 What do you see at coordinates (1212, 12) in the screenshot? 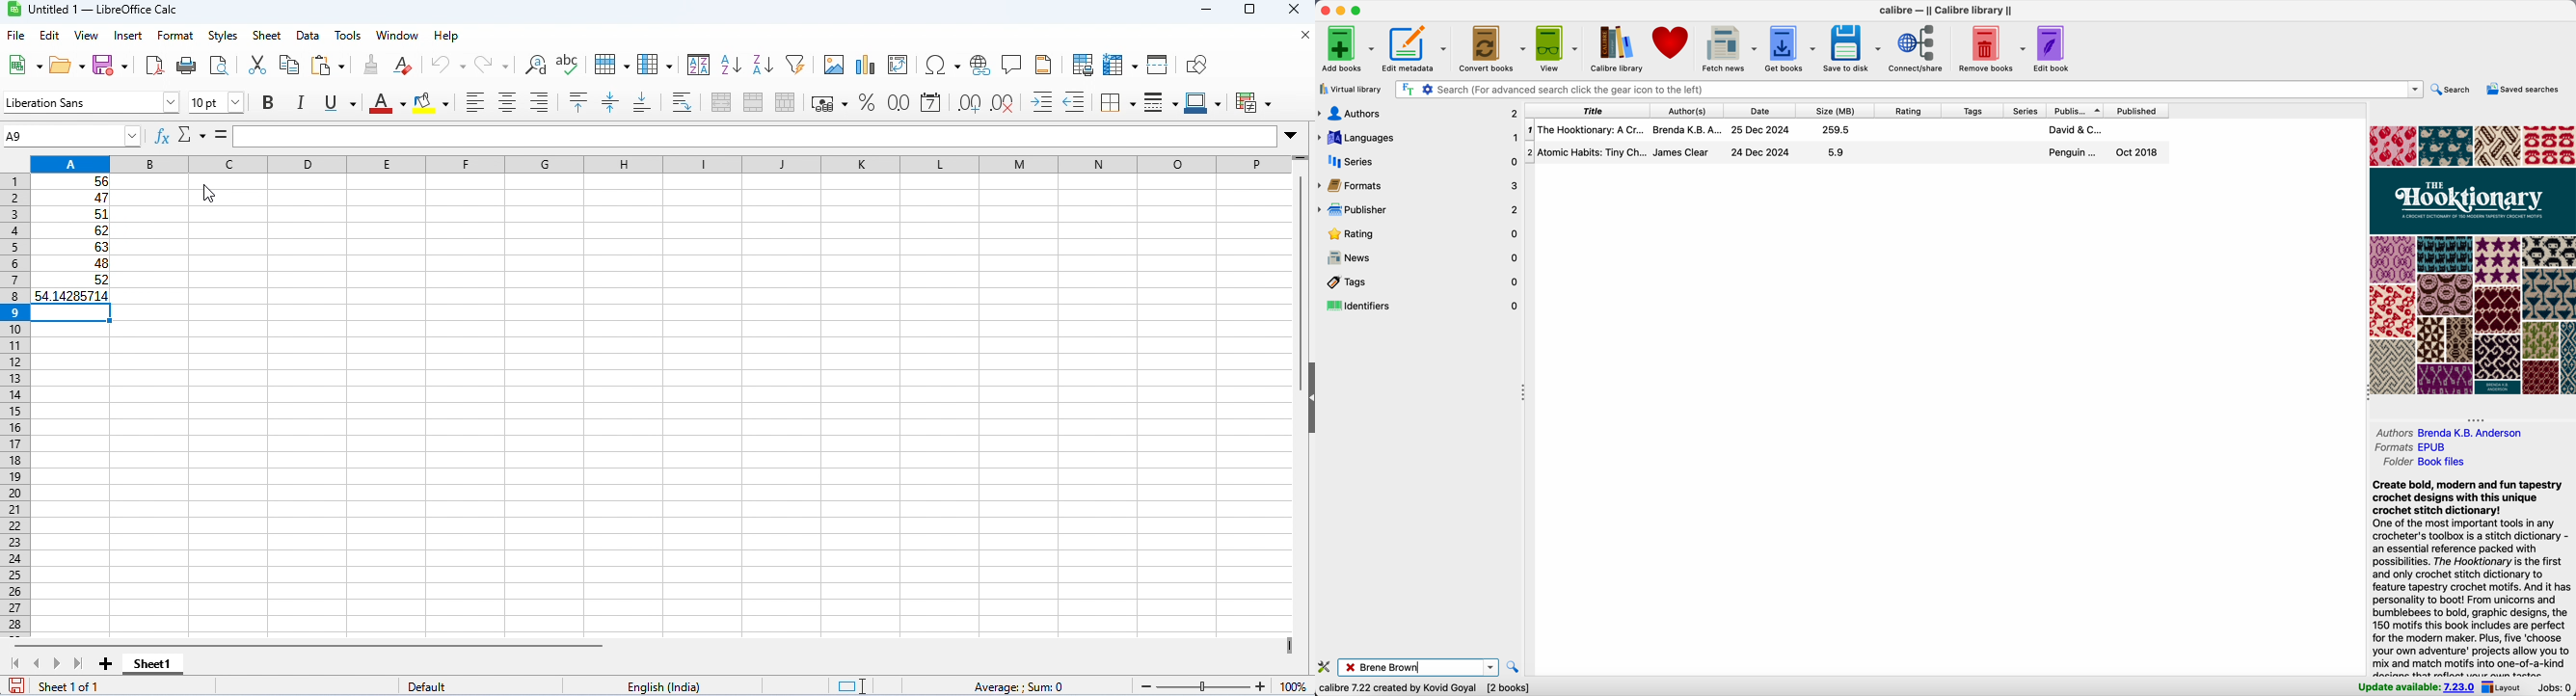
I see `minimize` at bounding box center [1212, 12].